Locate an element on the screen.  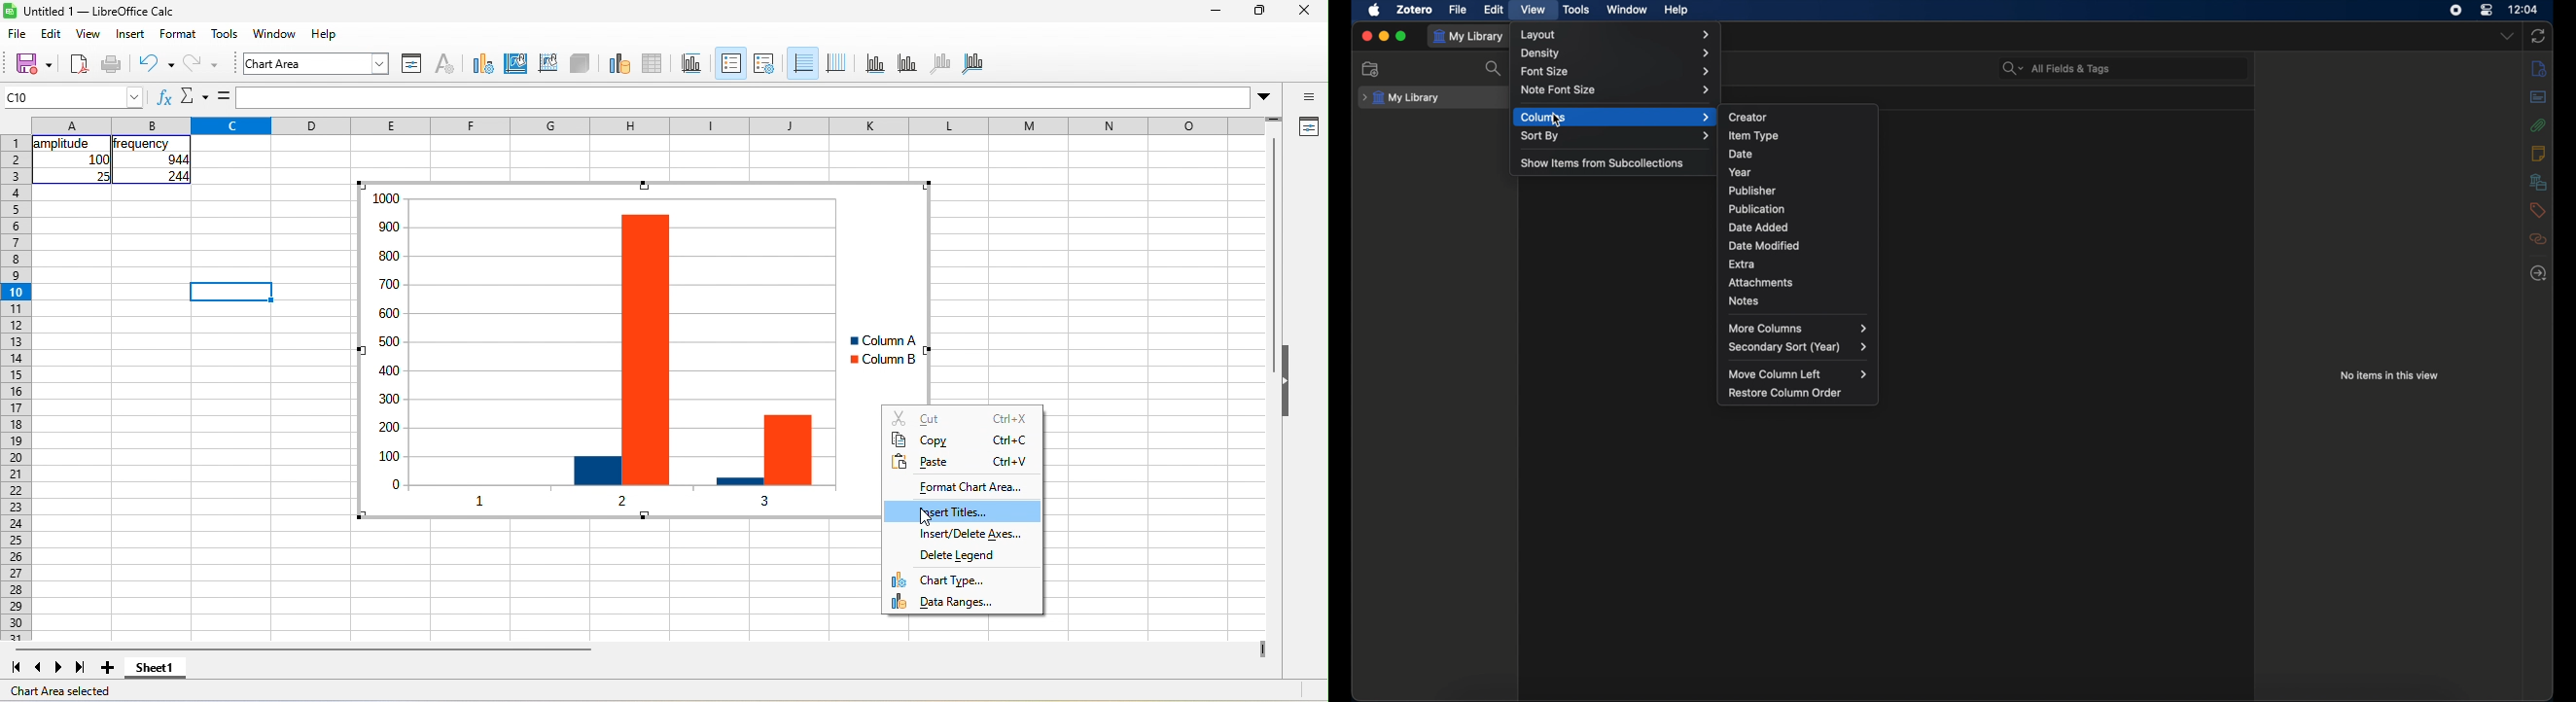
no items in this view is located at coordinates (2389, 375).